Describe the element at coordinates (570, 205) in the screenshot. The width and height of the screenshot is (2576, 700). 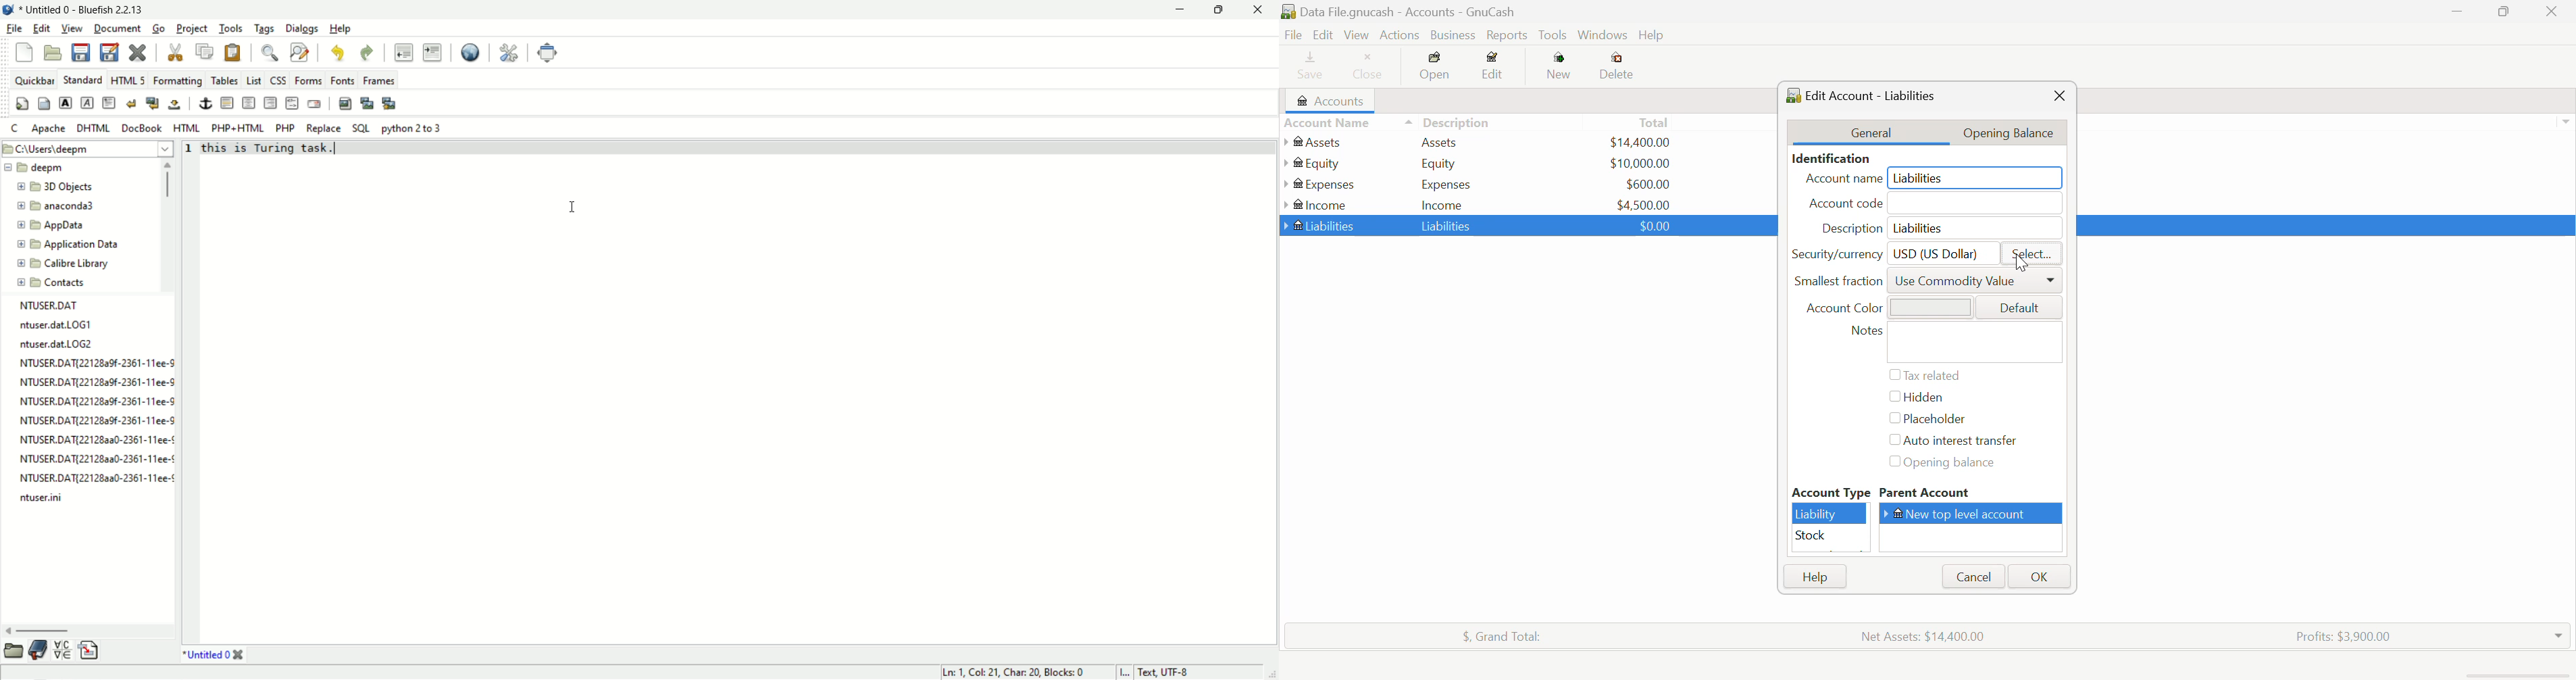
I see `cursor` at that location.